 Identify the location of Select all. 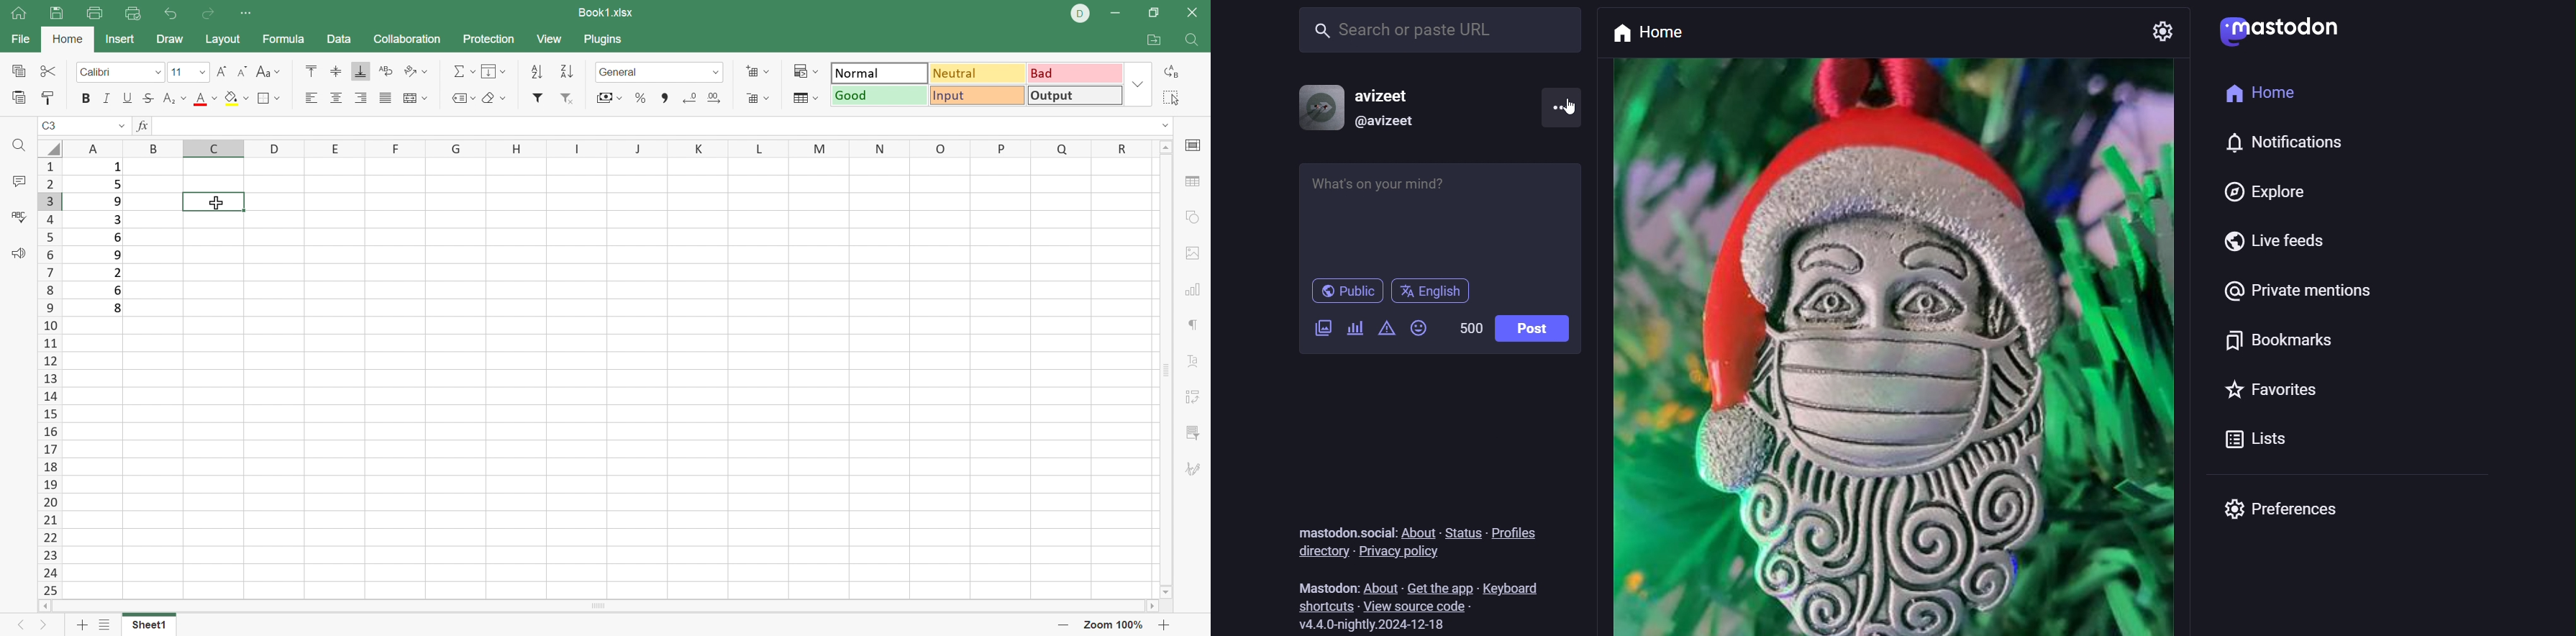
(1172, 98).